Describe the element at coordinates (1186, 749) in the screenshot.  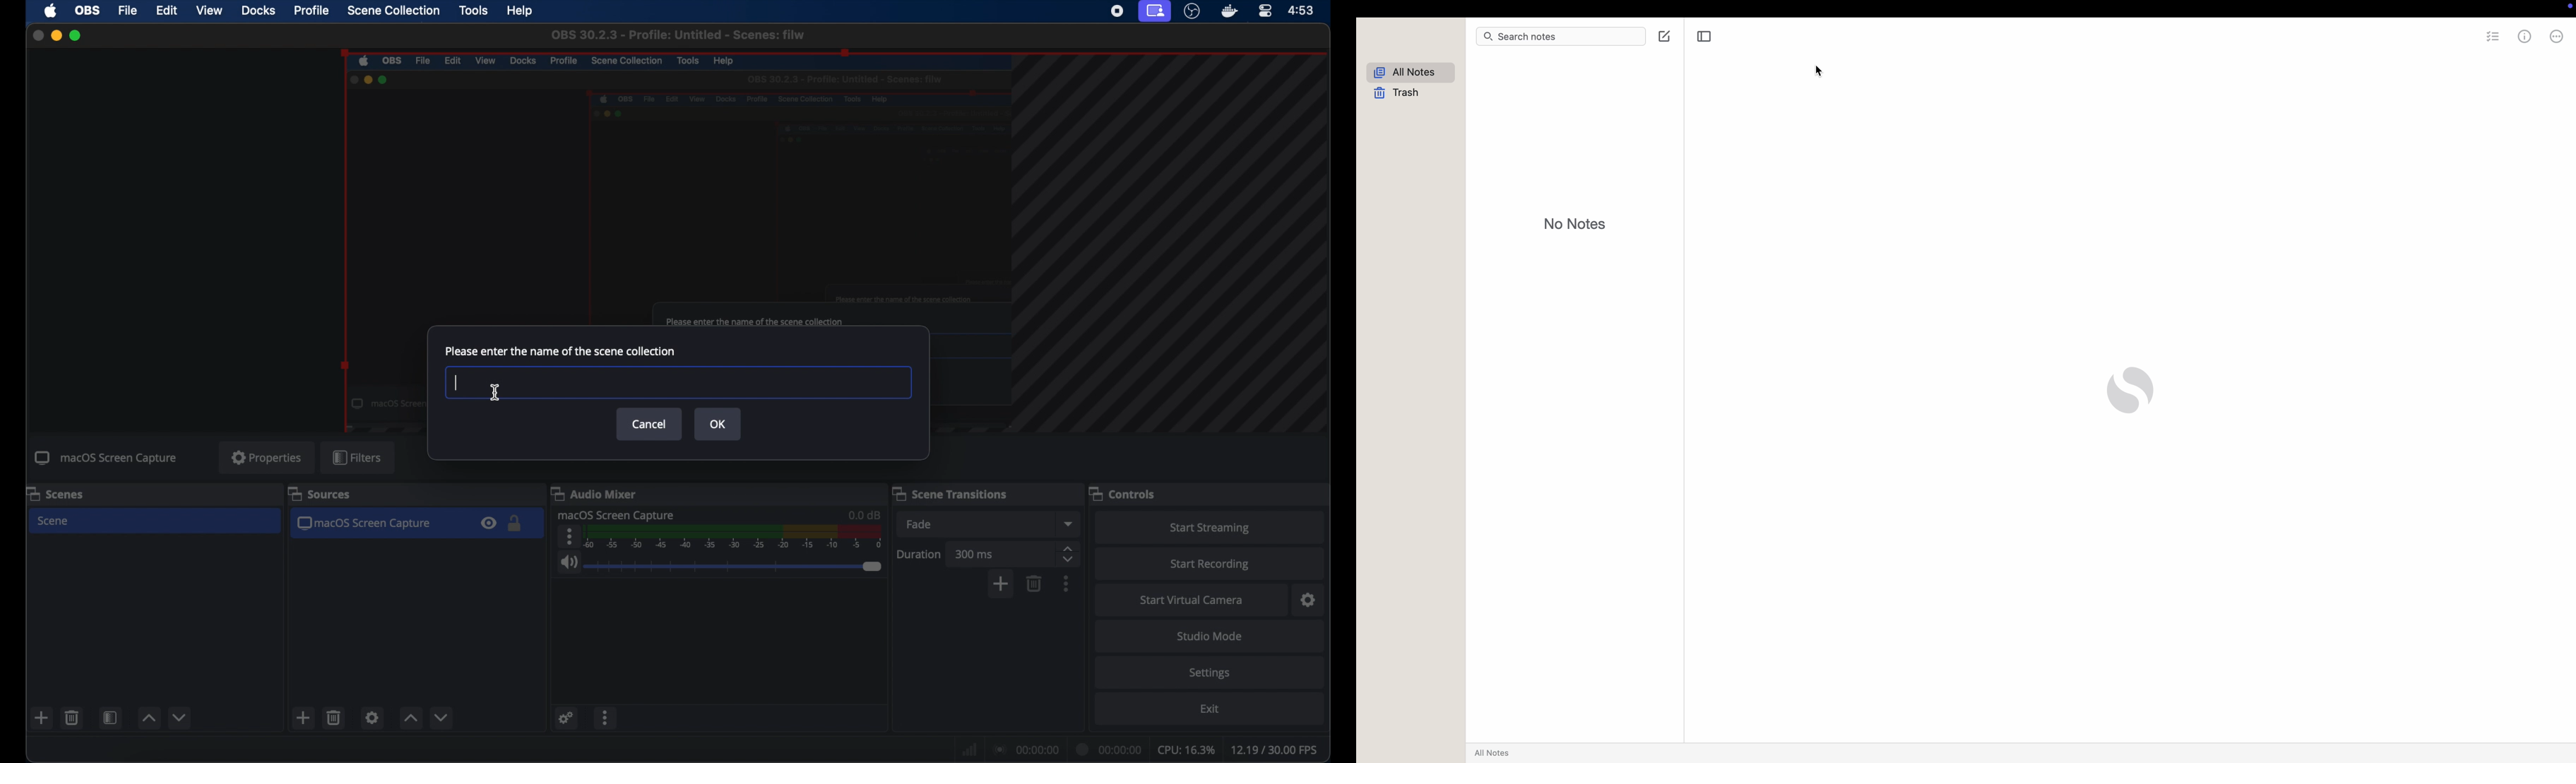
I see `cpu` at that location.